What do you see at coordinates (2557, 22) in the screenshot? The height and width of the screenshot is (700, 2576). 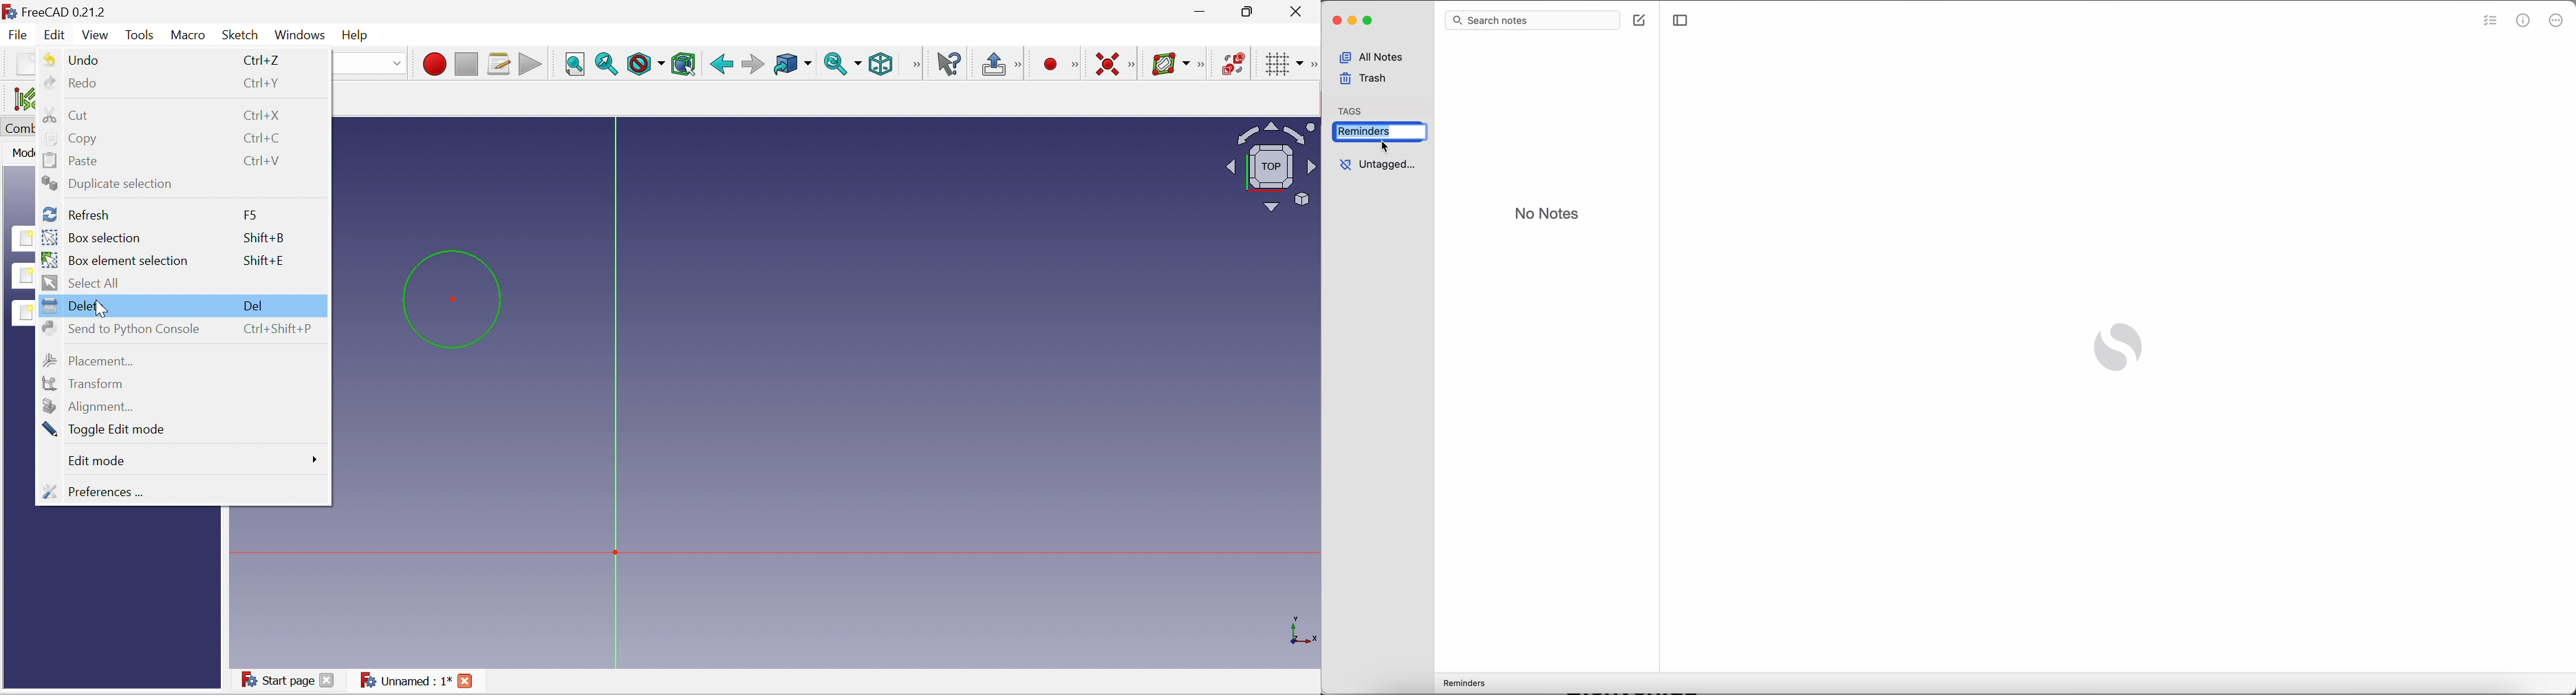 I see `more options` at bounding box center [2557, 22].